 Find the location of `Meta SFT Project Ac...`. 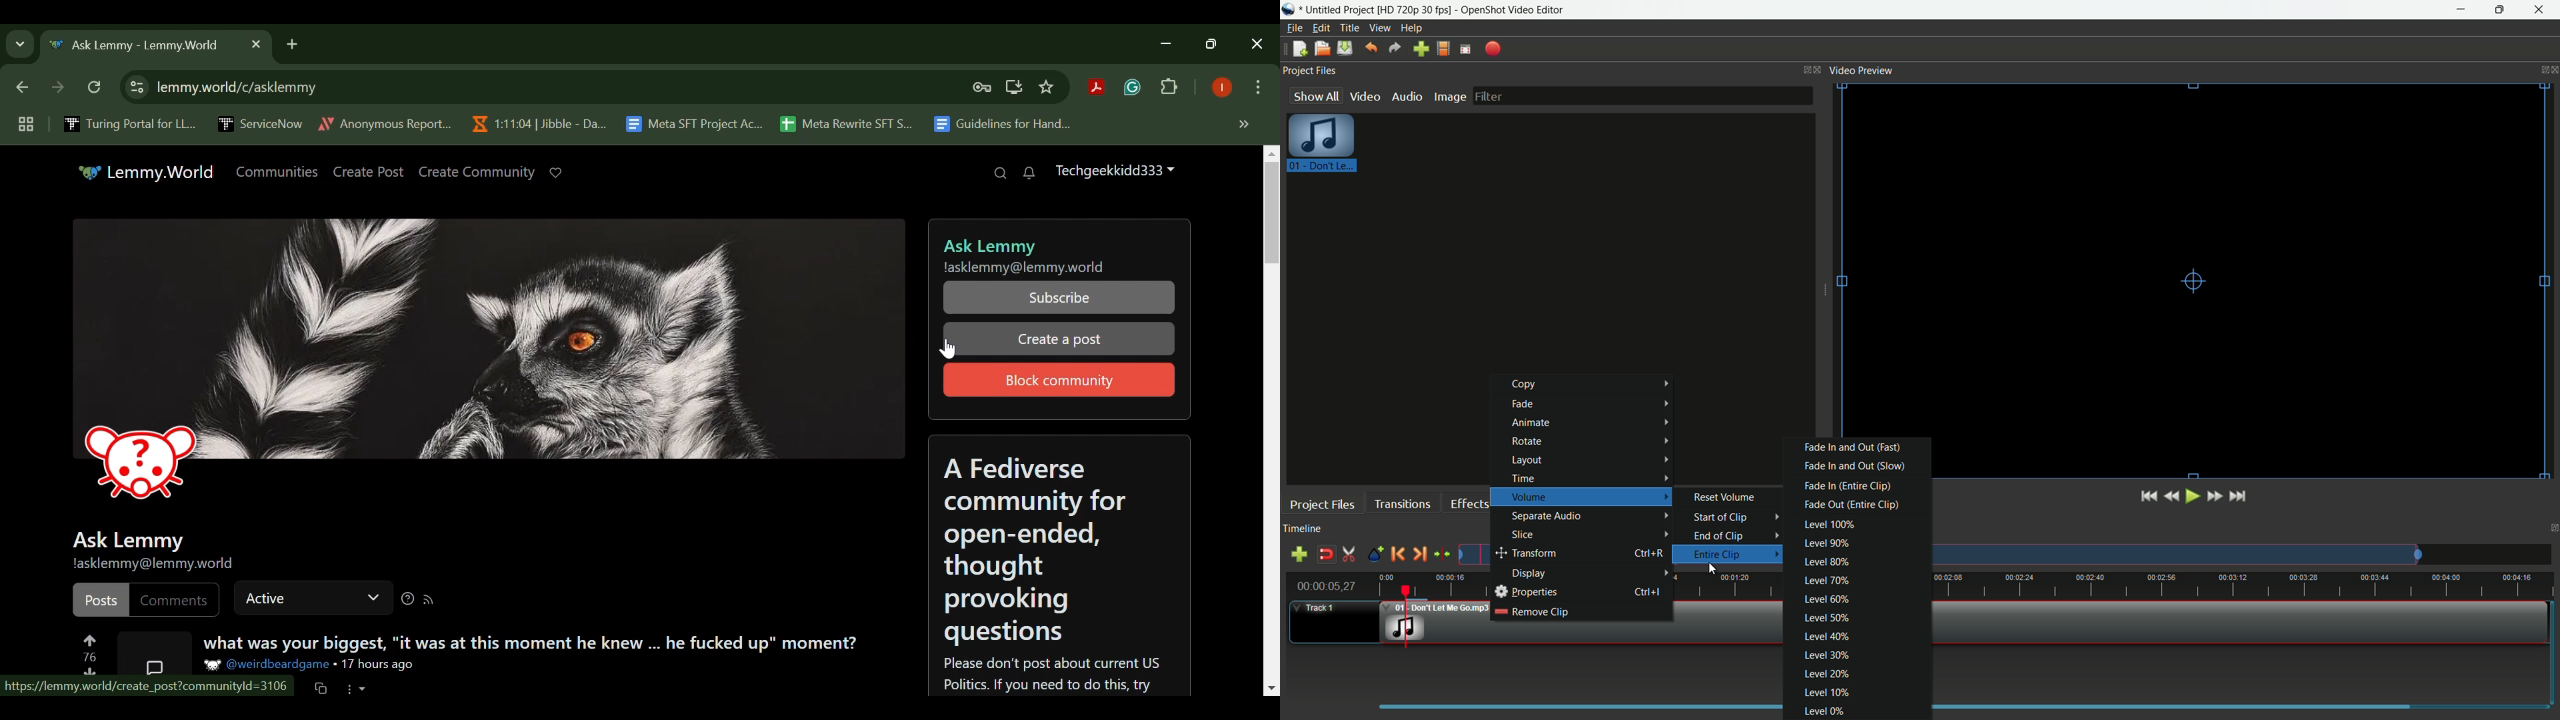

Meta SFT Project Ac... is located at coordinates (693, 125).